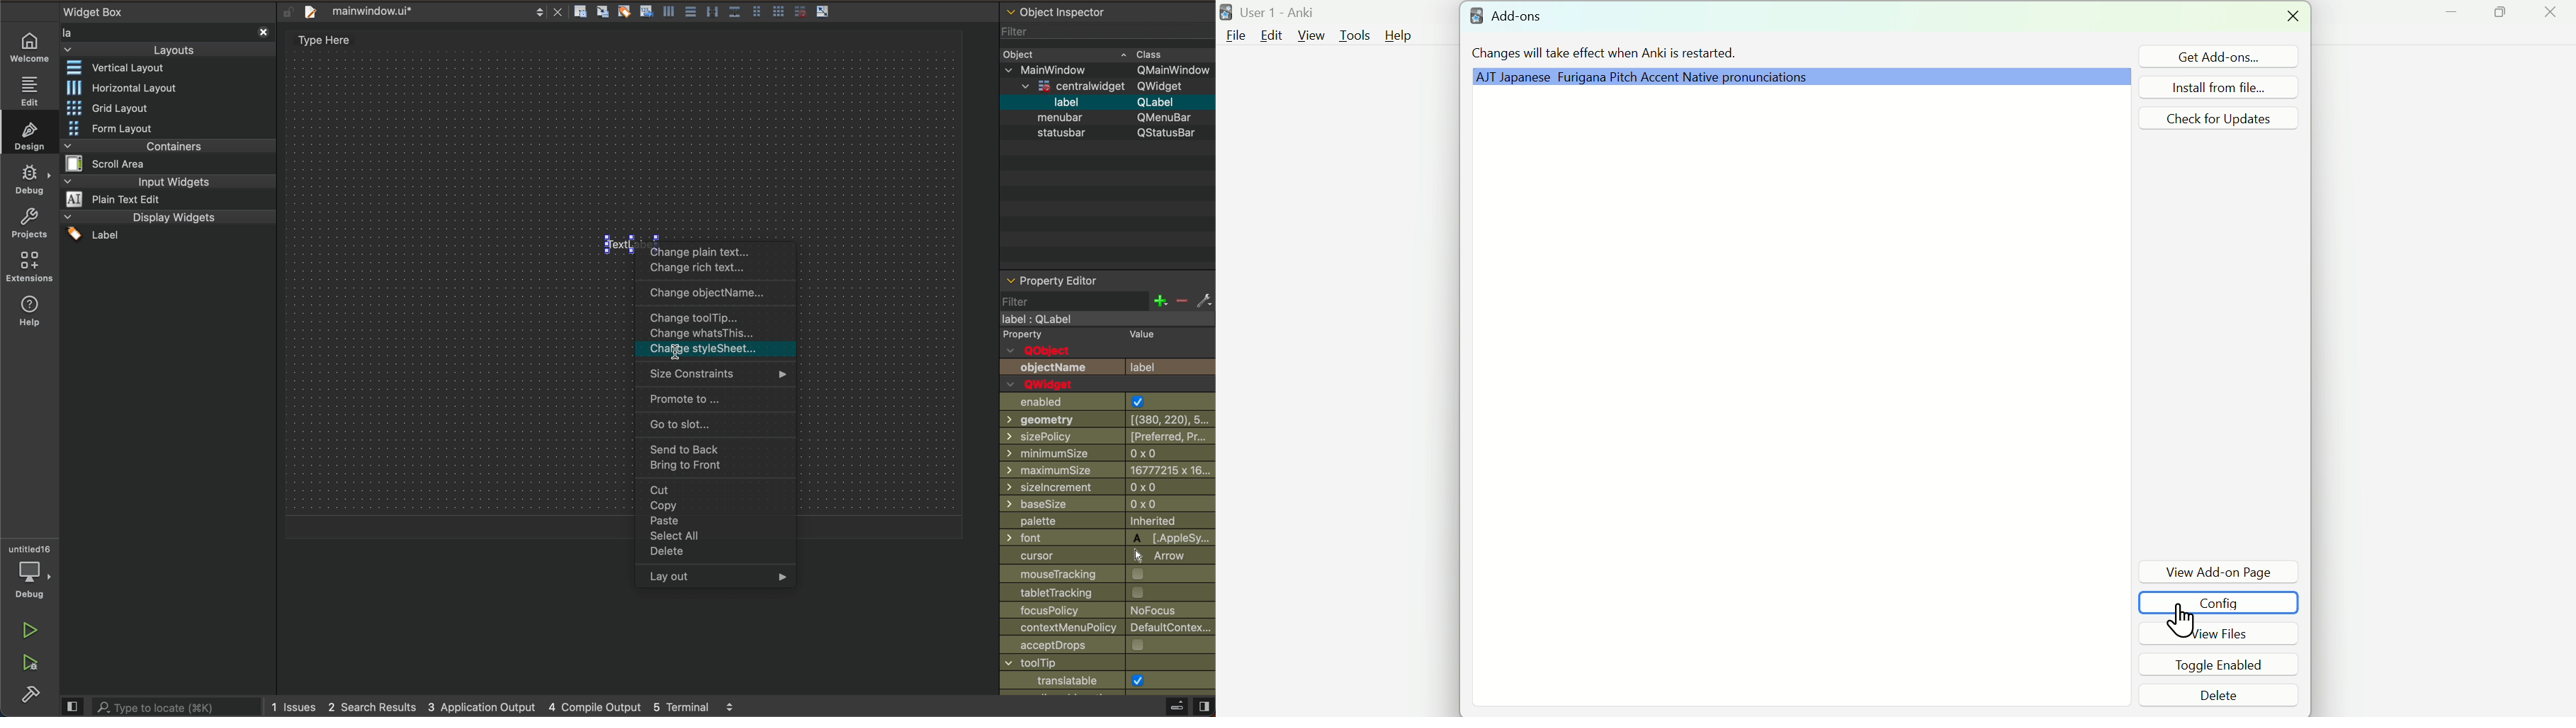  Describe the element at coordinates (2215, 665) in the screenshot. I see `Toggle Enabled` at that location.